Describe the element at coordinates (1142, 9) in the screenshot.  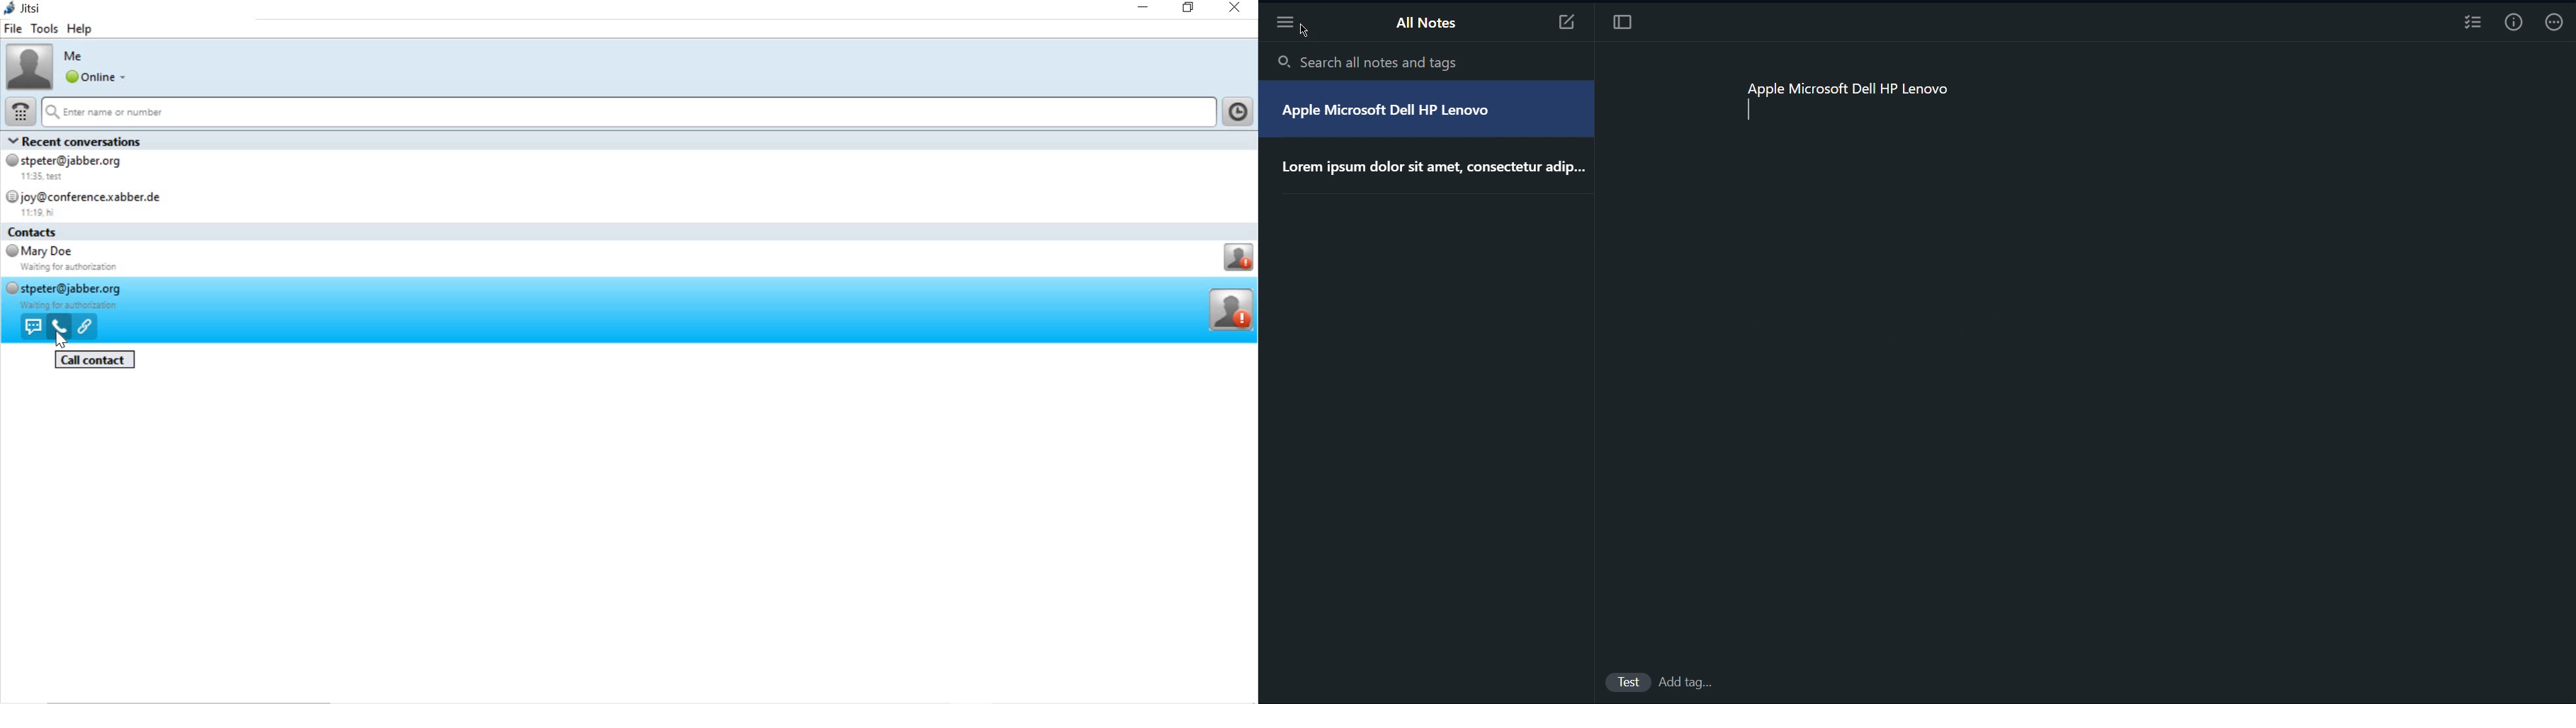
I see `minimize` at that location.